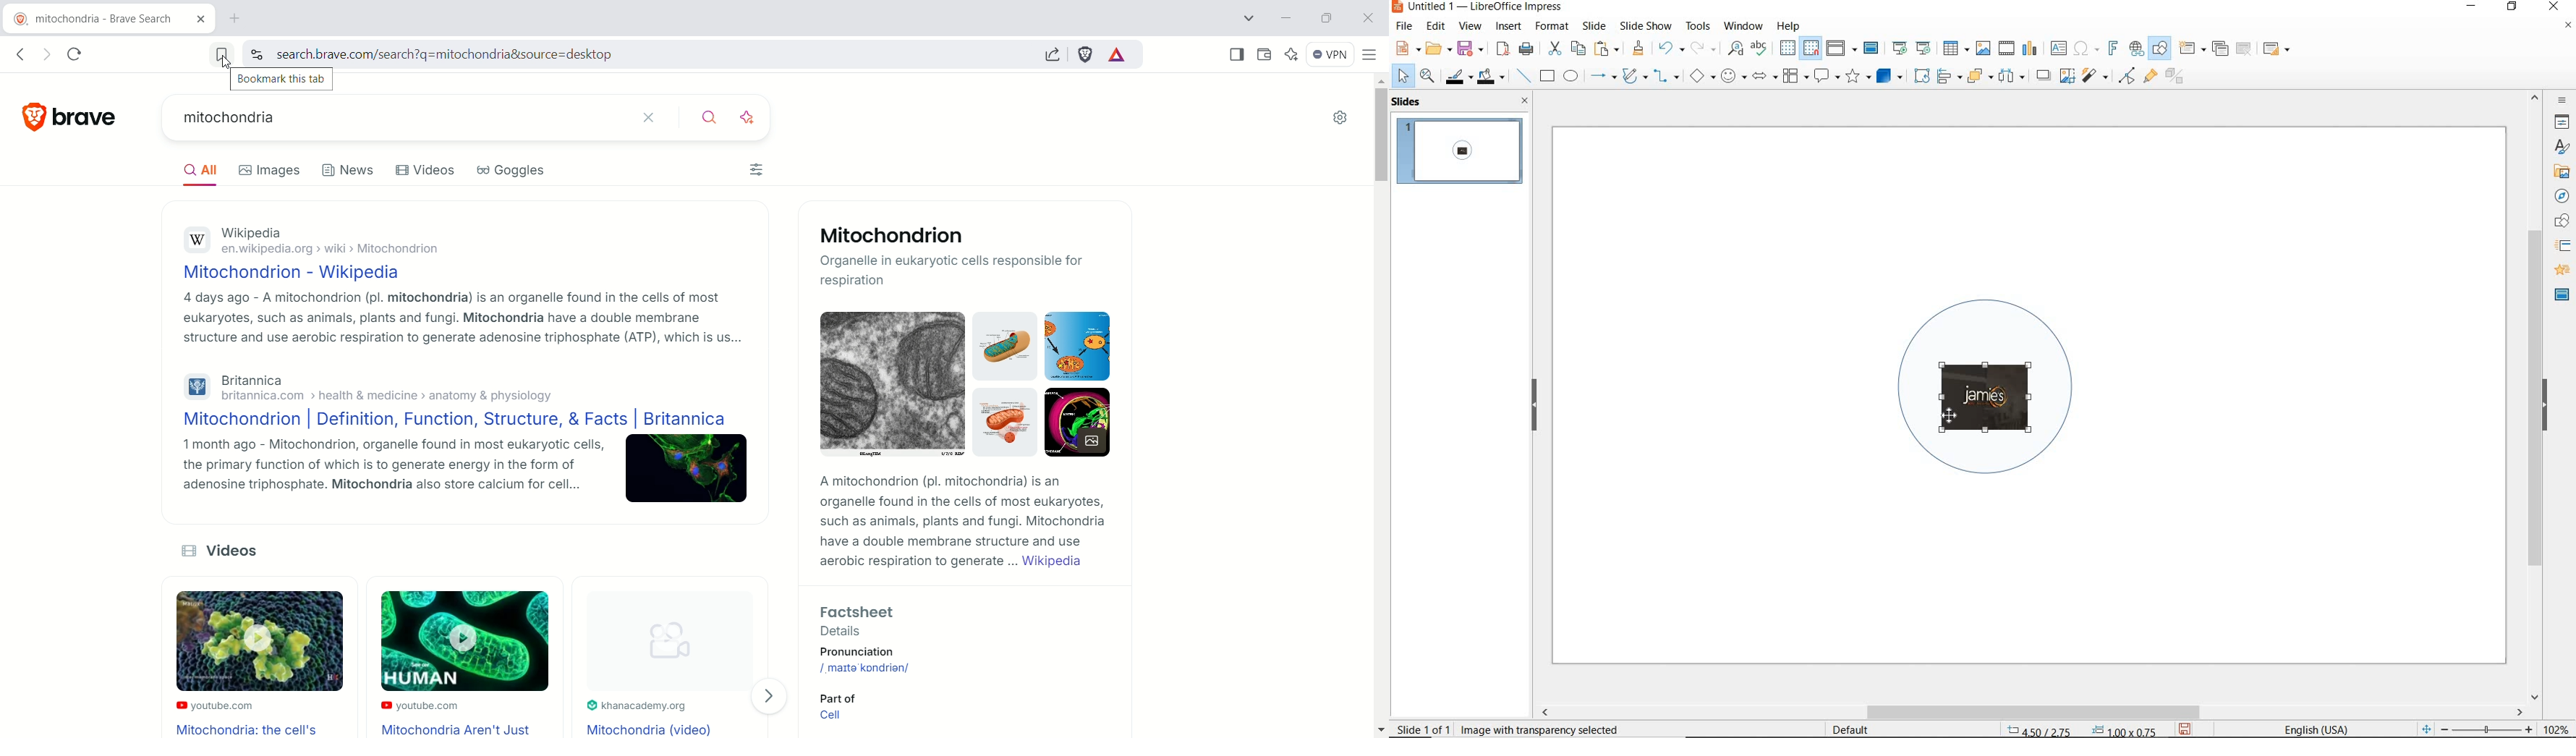  I want to click on master slide, so click(2562, 293).